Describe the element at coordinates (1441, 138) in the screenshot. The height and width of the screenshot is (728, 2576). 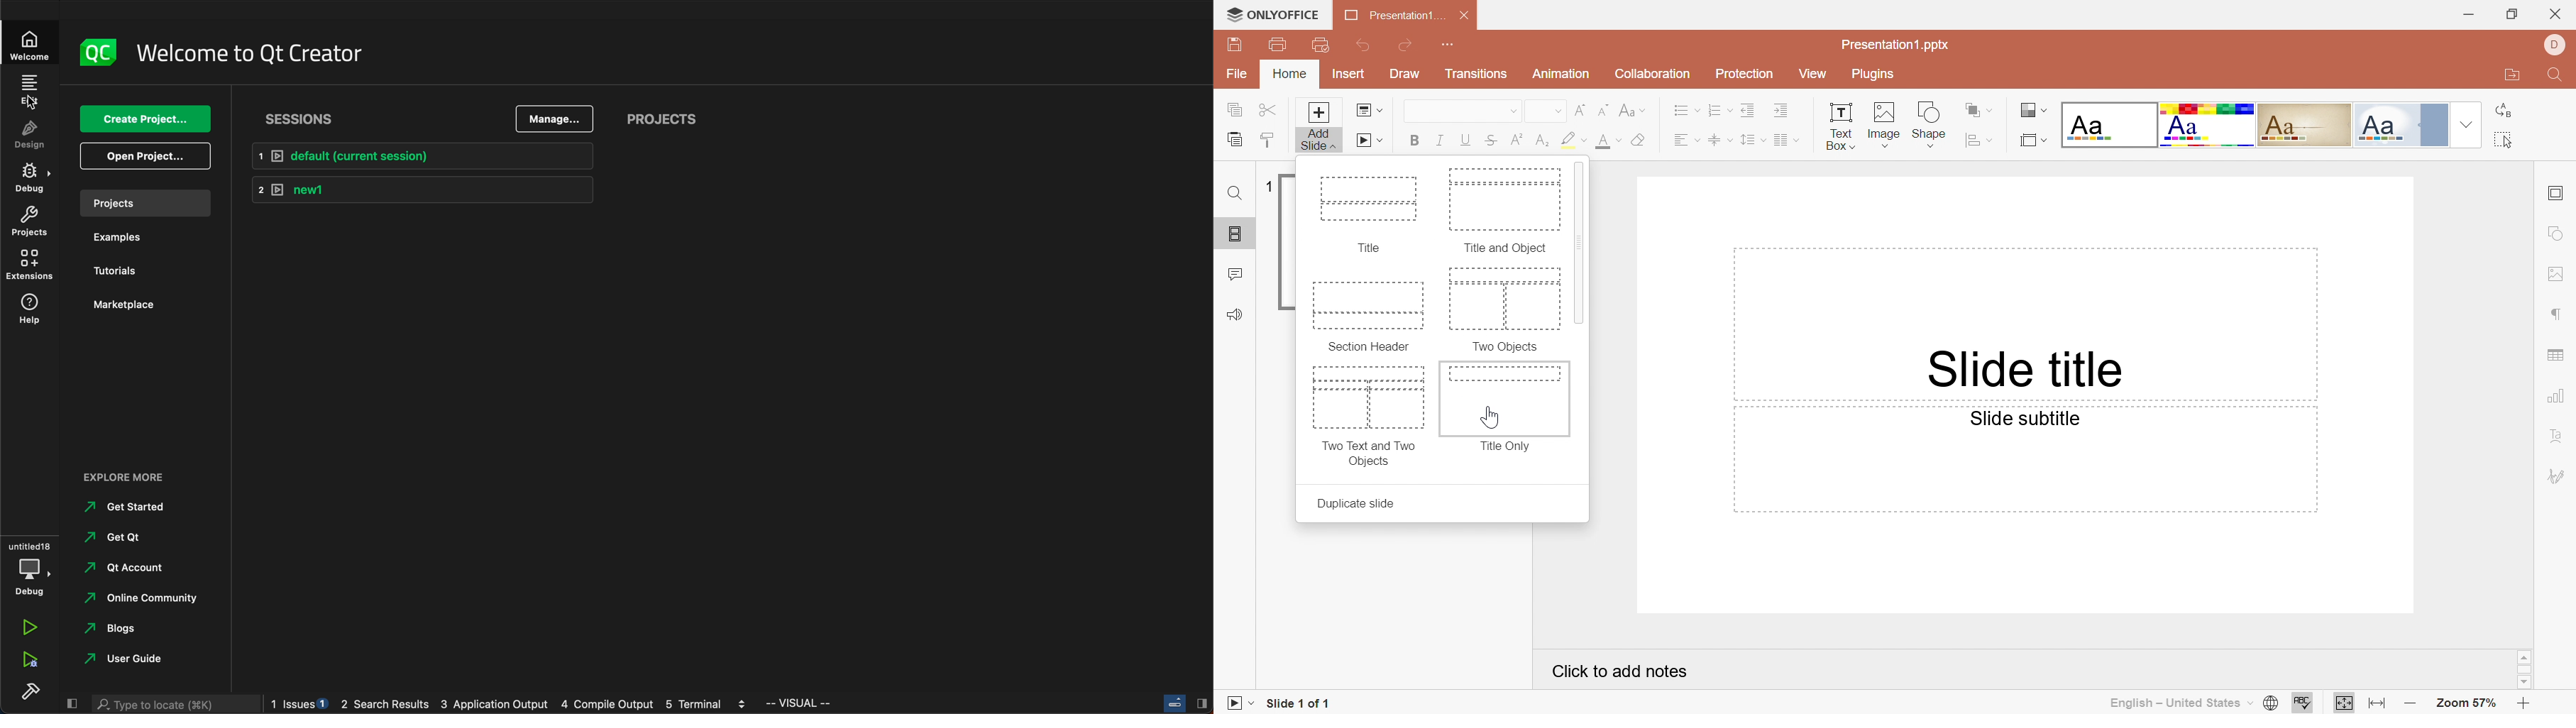
I see `Italic` at that location.